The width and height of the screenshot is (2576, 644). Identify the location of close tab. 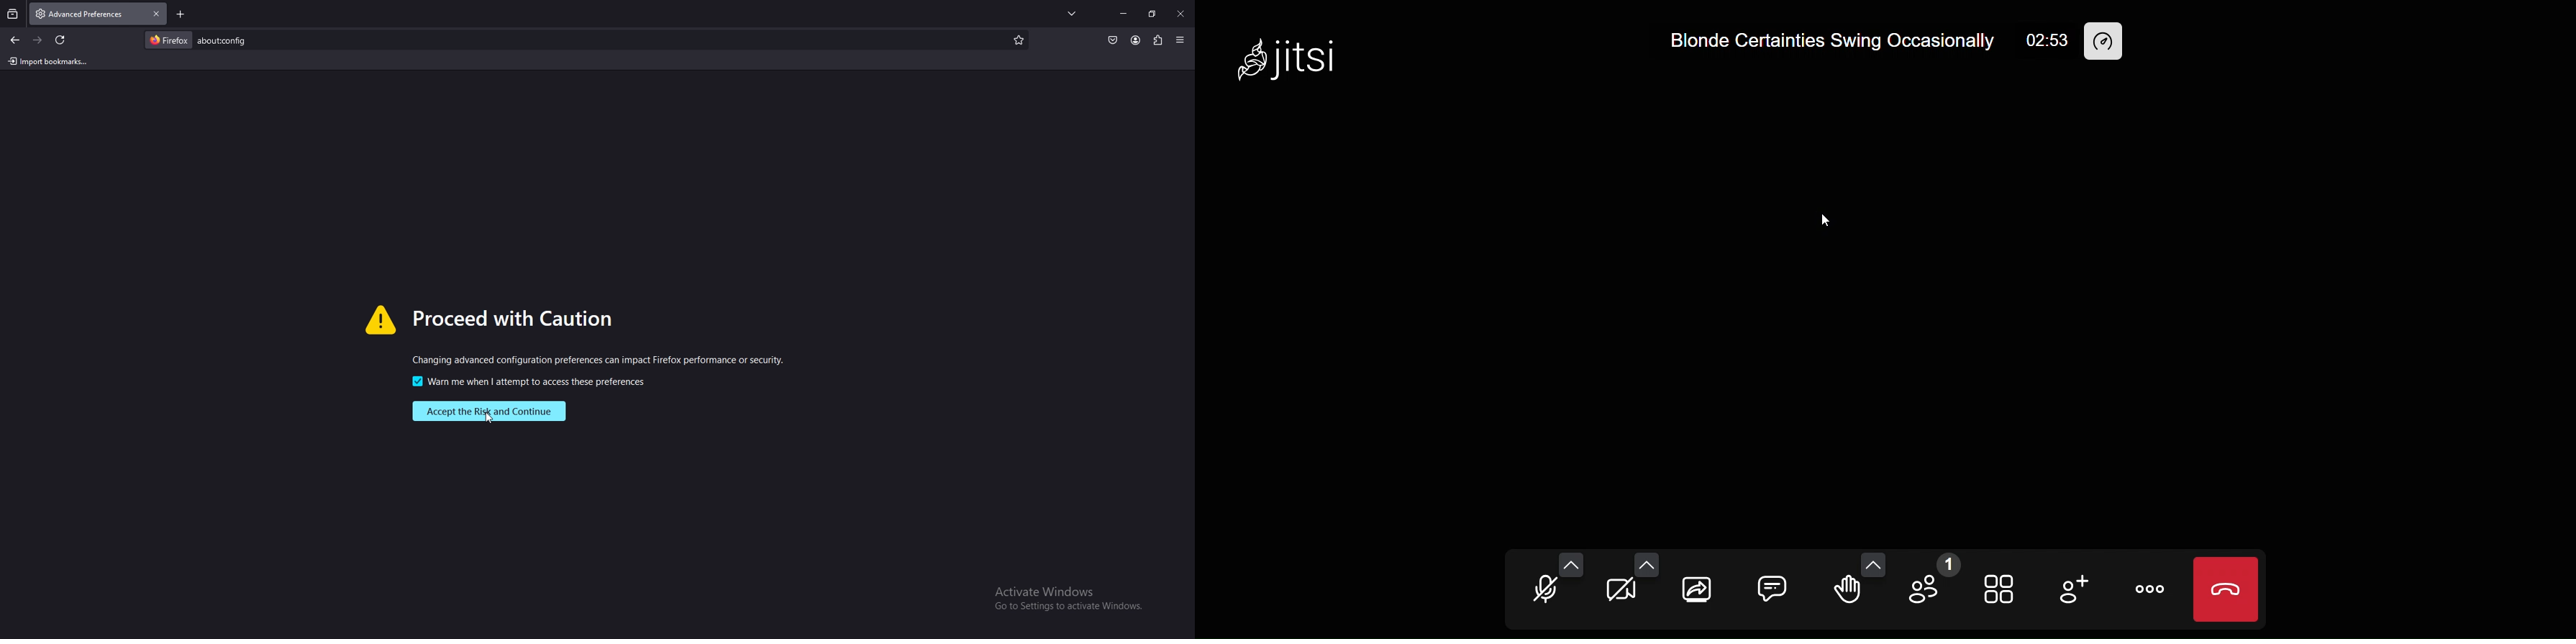
(156, 13).